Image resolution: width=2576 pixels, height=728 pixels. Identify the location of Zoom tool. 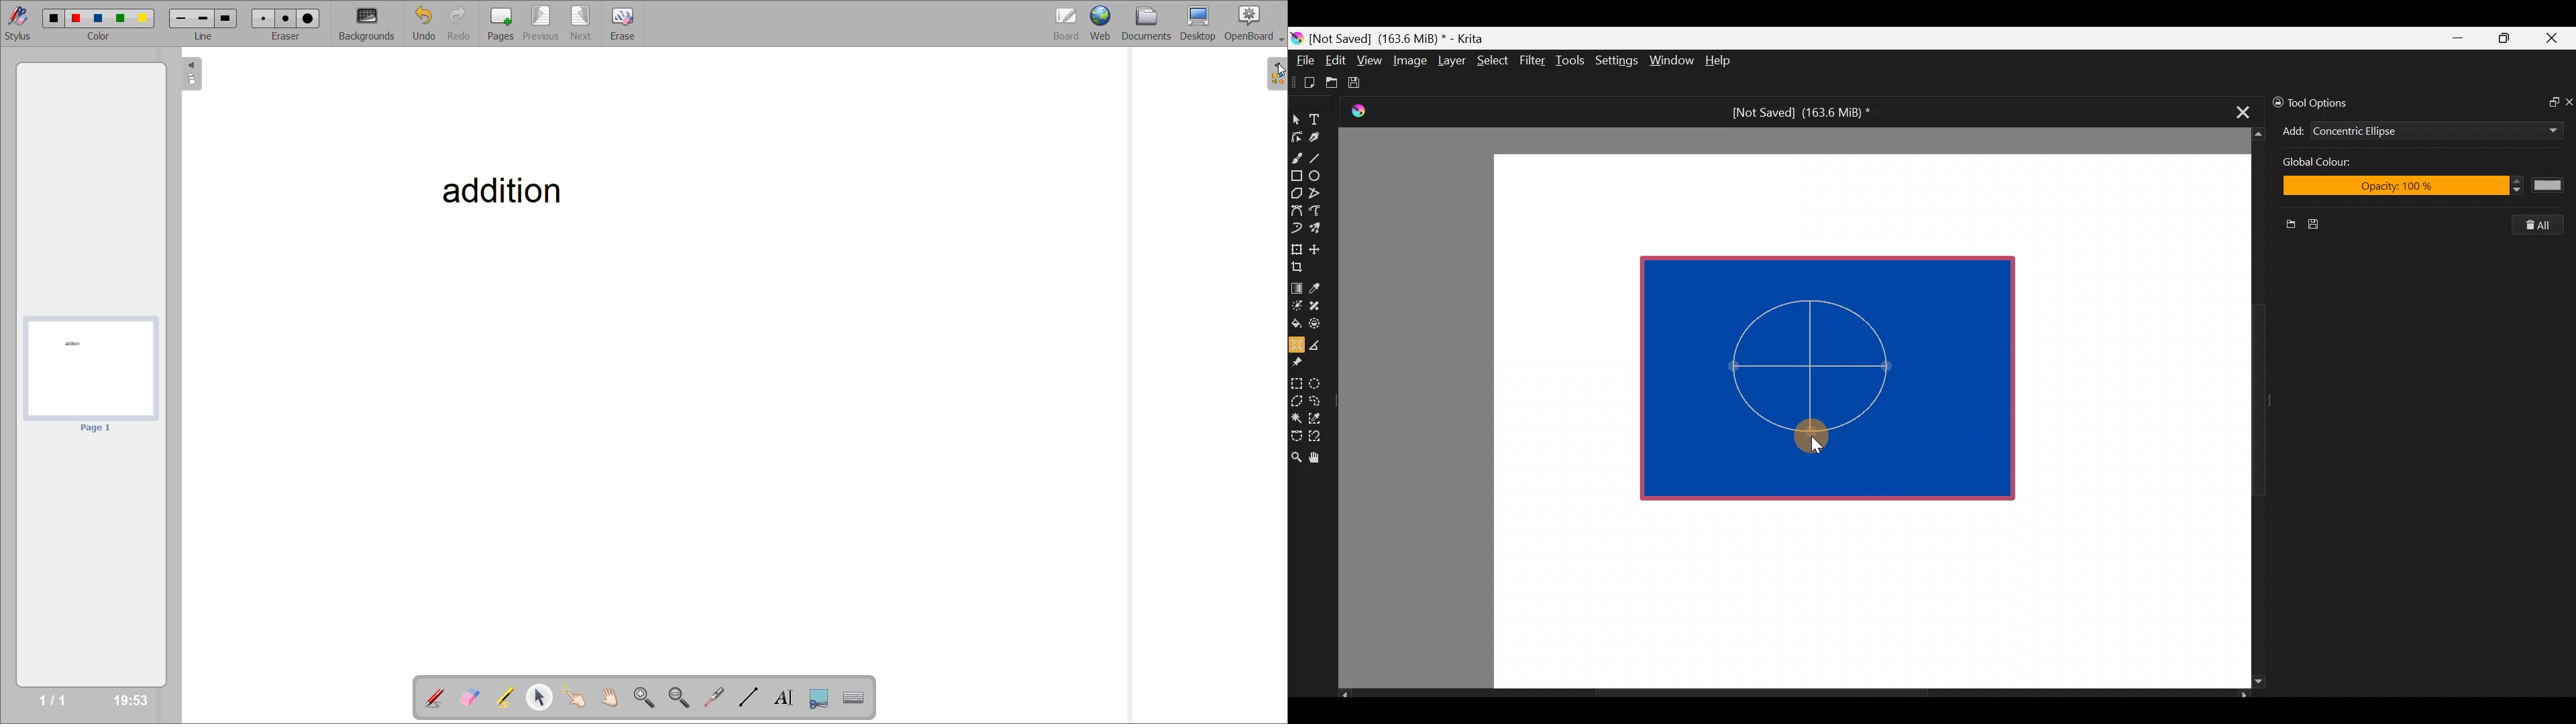
(1296, 456).